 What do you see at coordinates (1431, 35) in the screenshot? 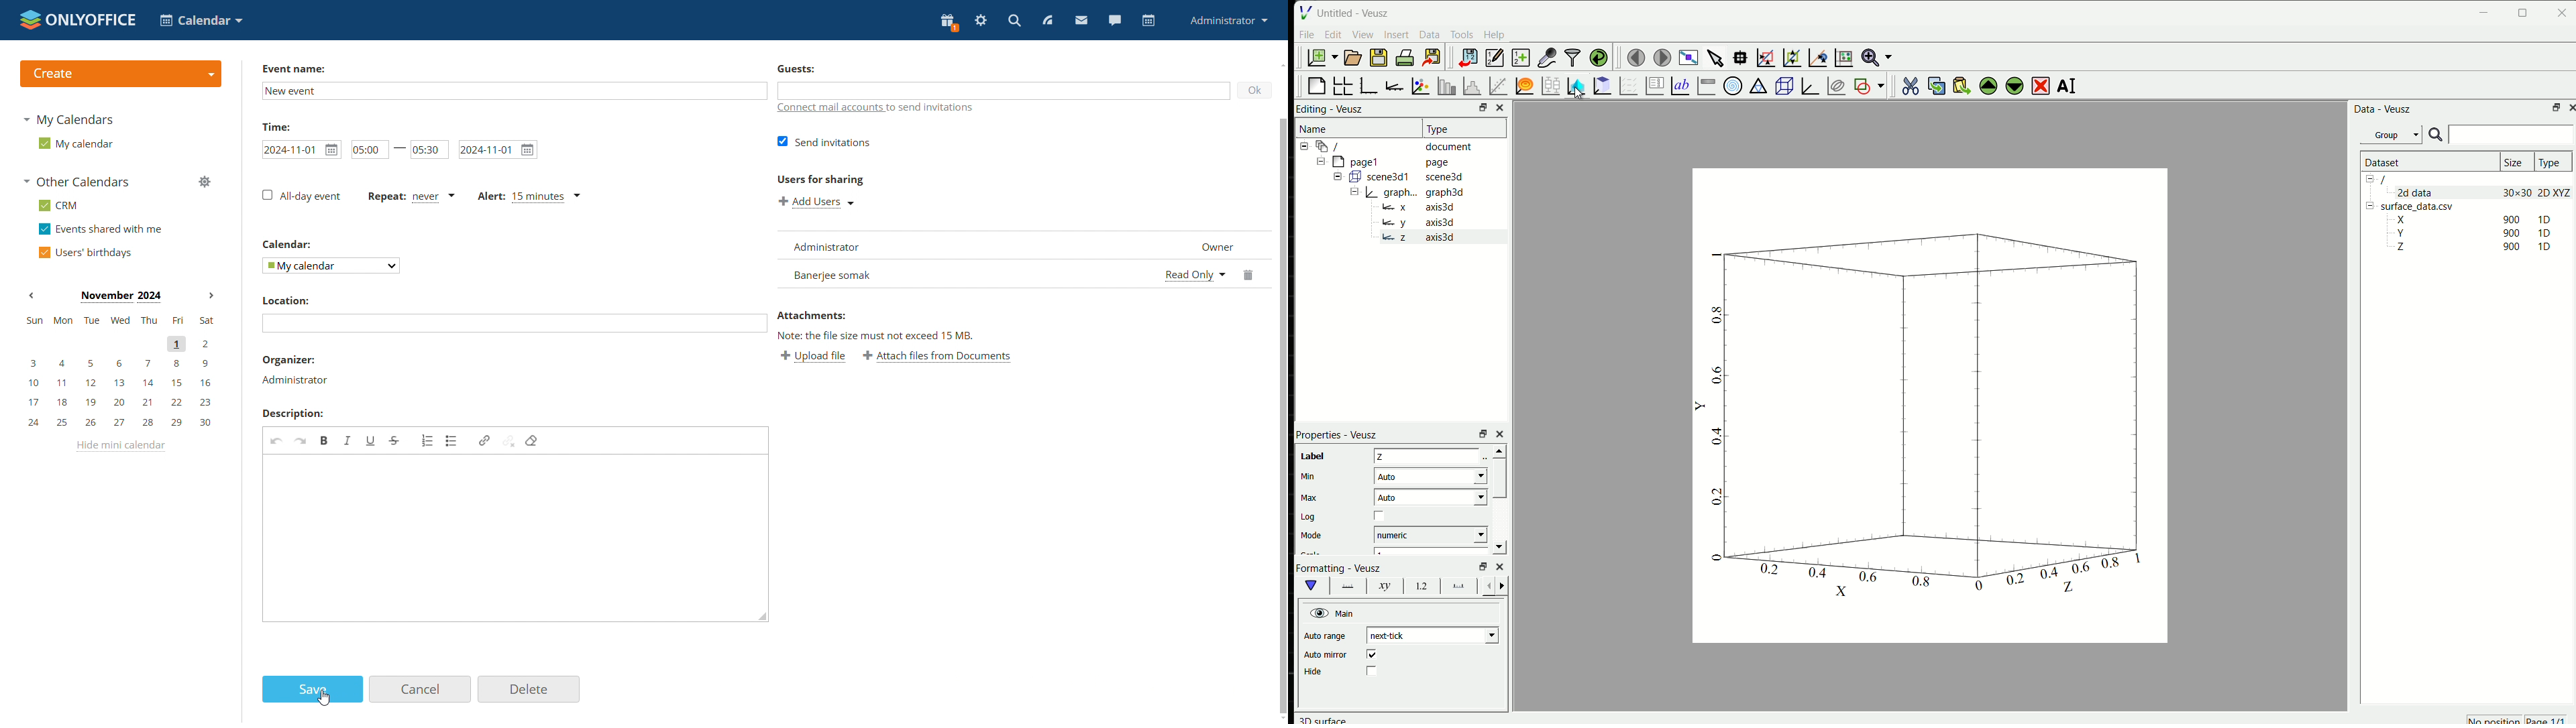
I see `Data` at bounding box center [1431, 35].